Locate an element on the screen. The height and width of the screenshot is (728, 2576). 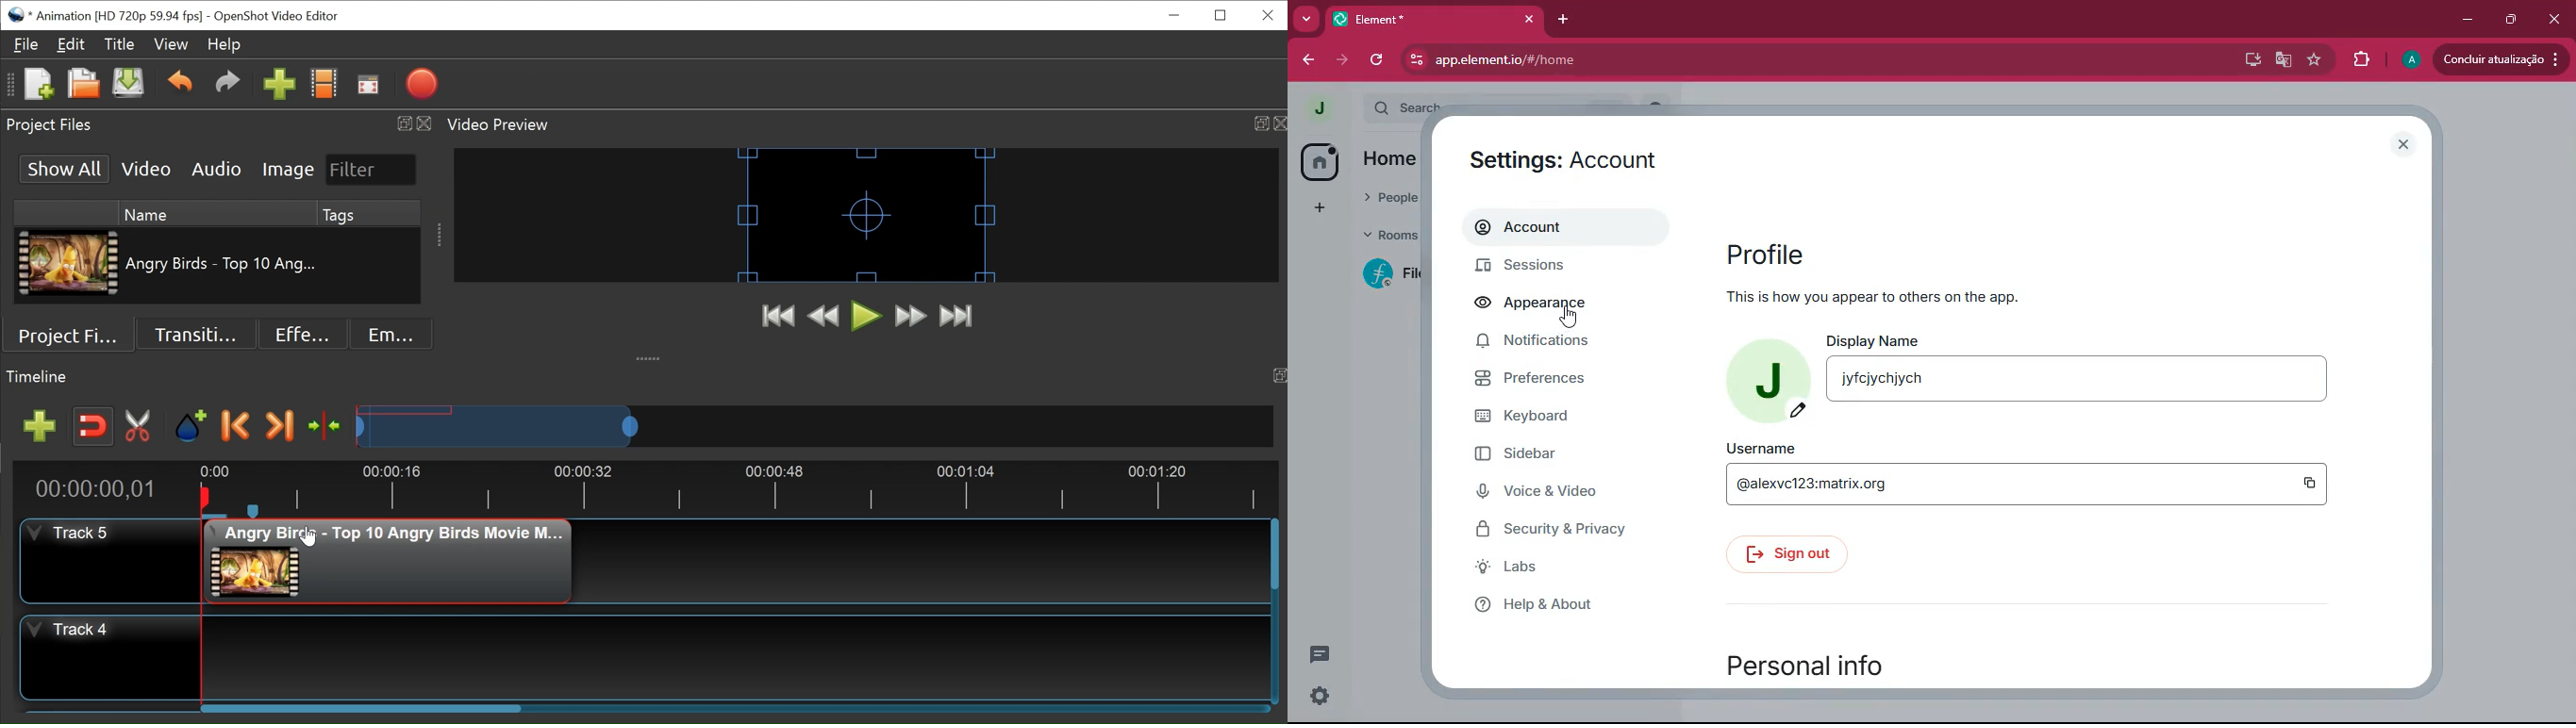
Appearance is located at coordinates (1539, 301).